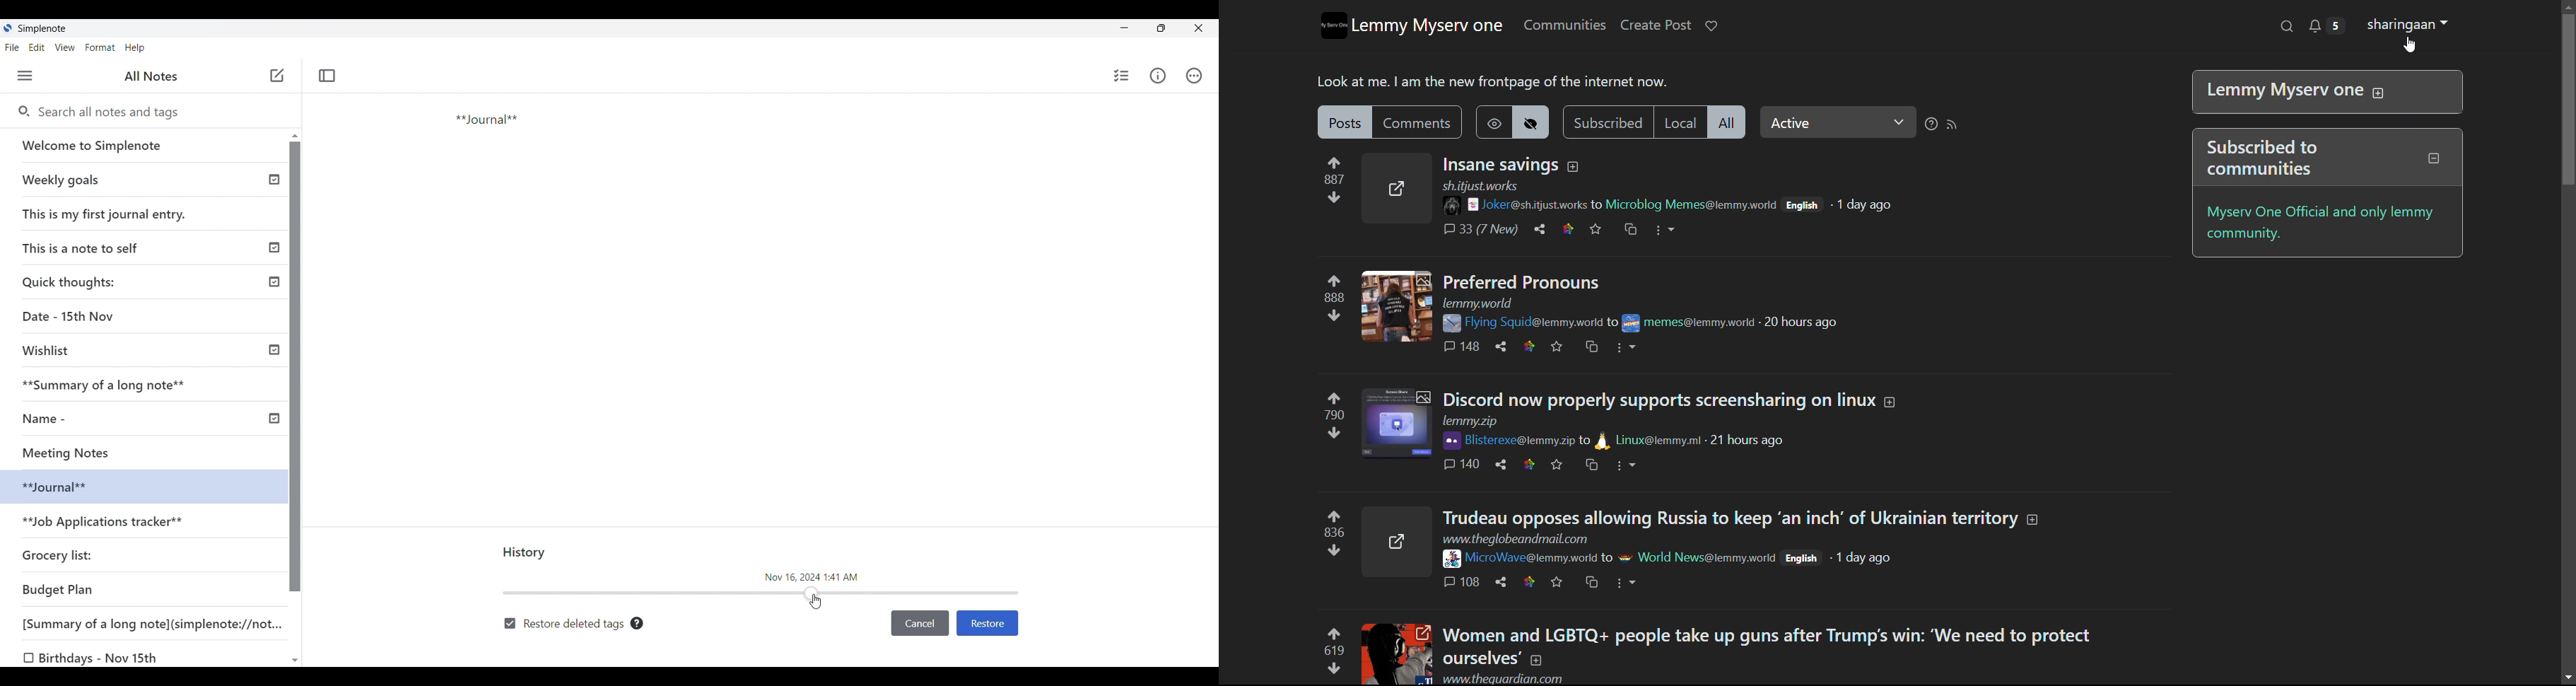  I want to click on Quick slide to bottom, so click(295, 661).